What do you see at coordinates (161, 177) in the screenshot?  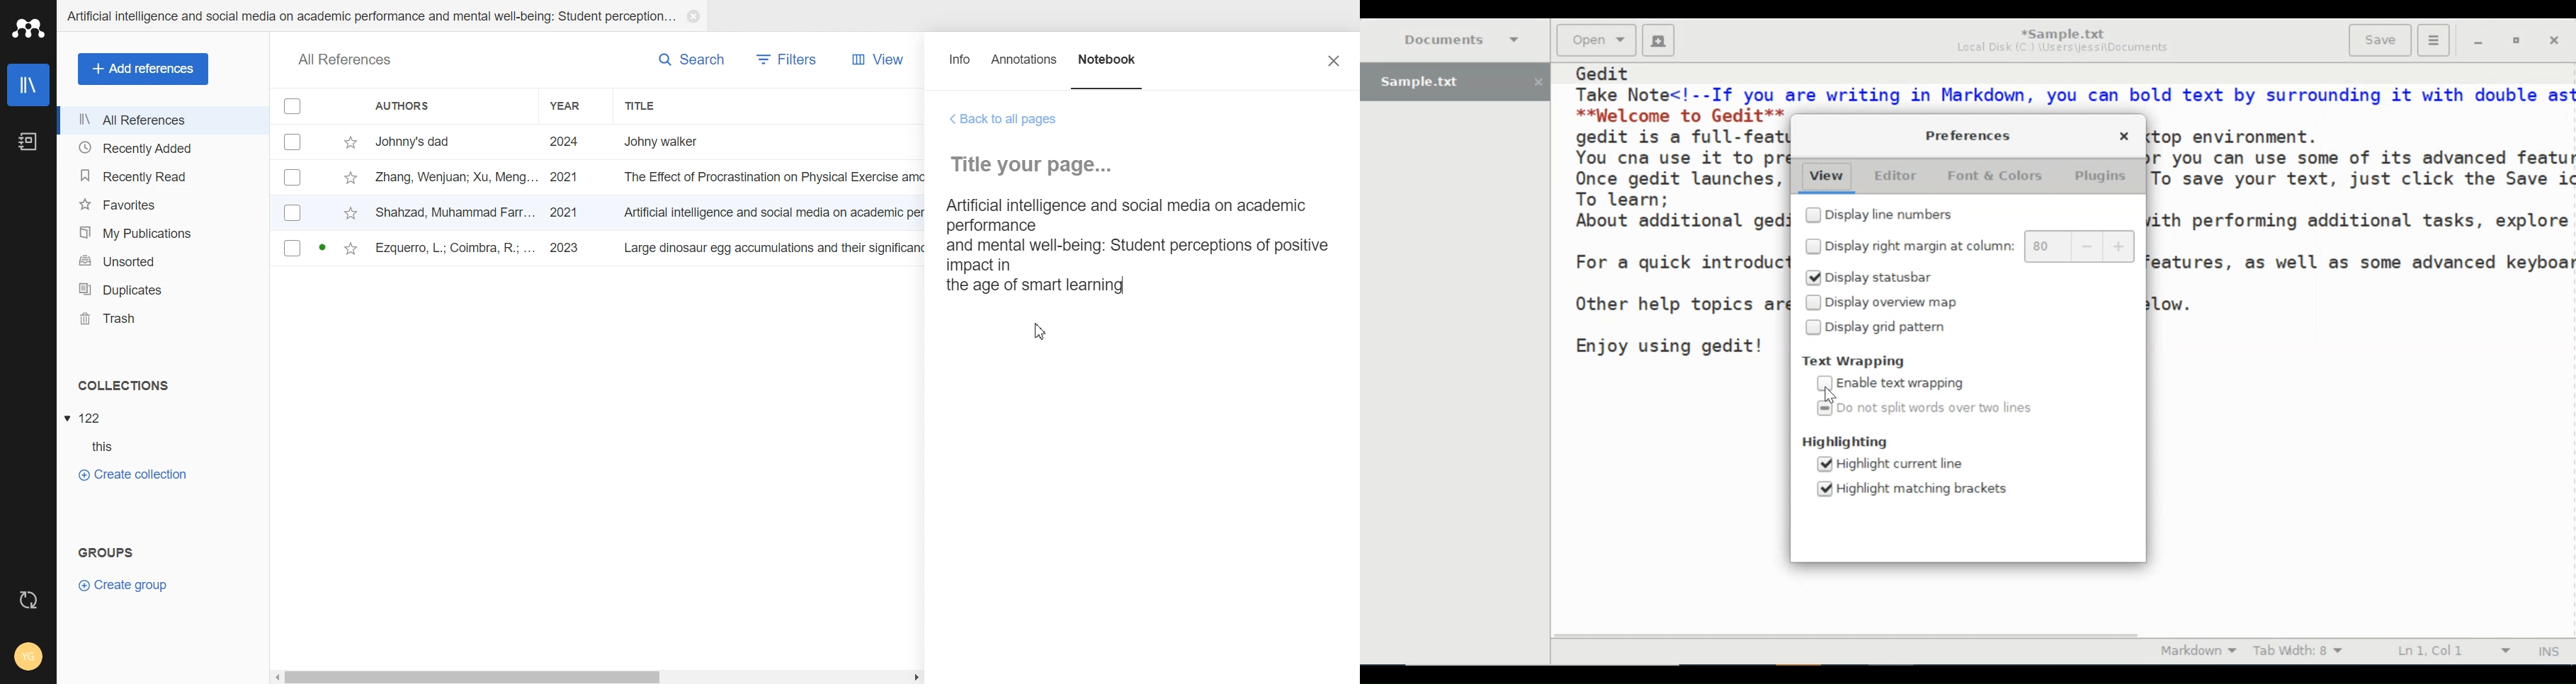 I see `Recently Read` at bounding box center [161, 177].